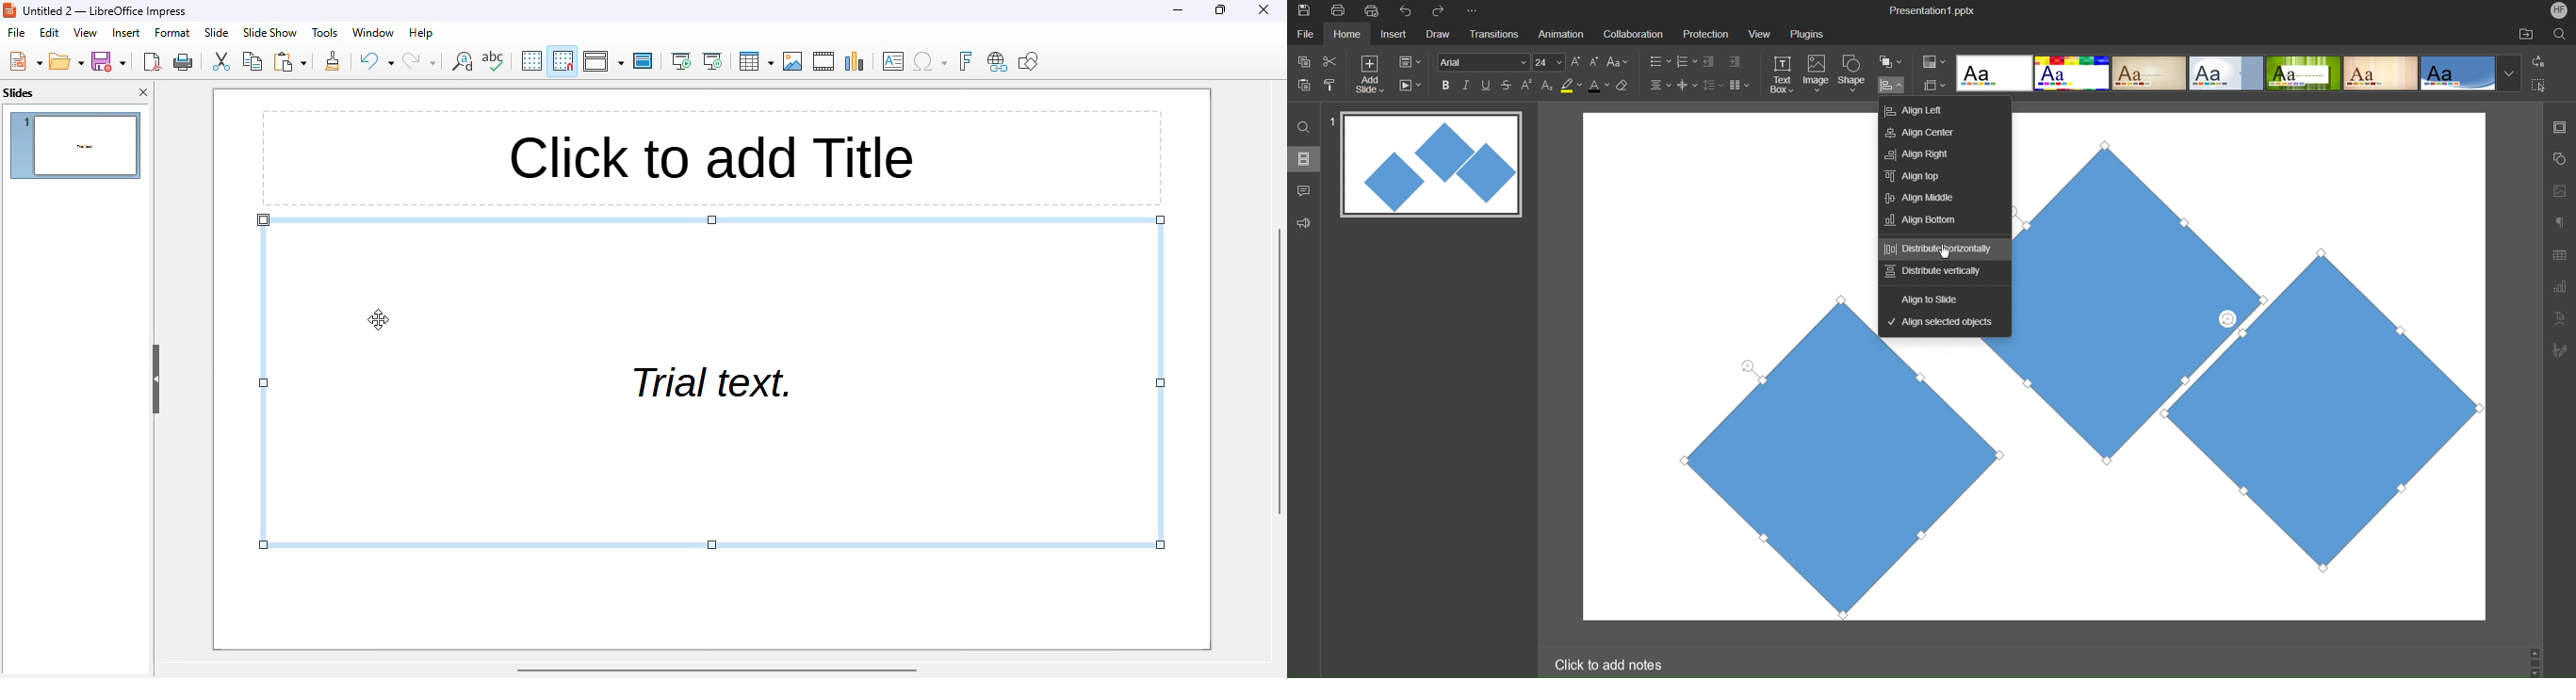  What do you see at coordinates (712, 381) in the screenshot?
I see `trial text` at bounding box center [712, 381].